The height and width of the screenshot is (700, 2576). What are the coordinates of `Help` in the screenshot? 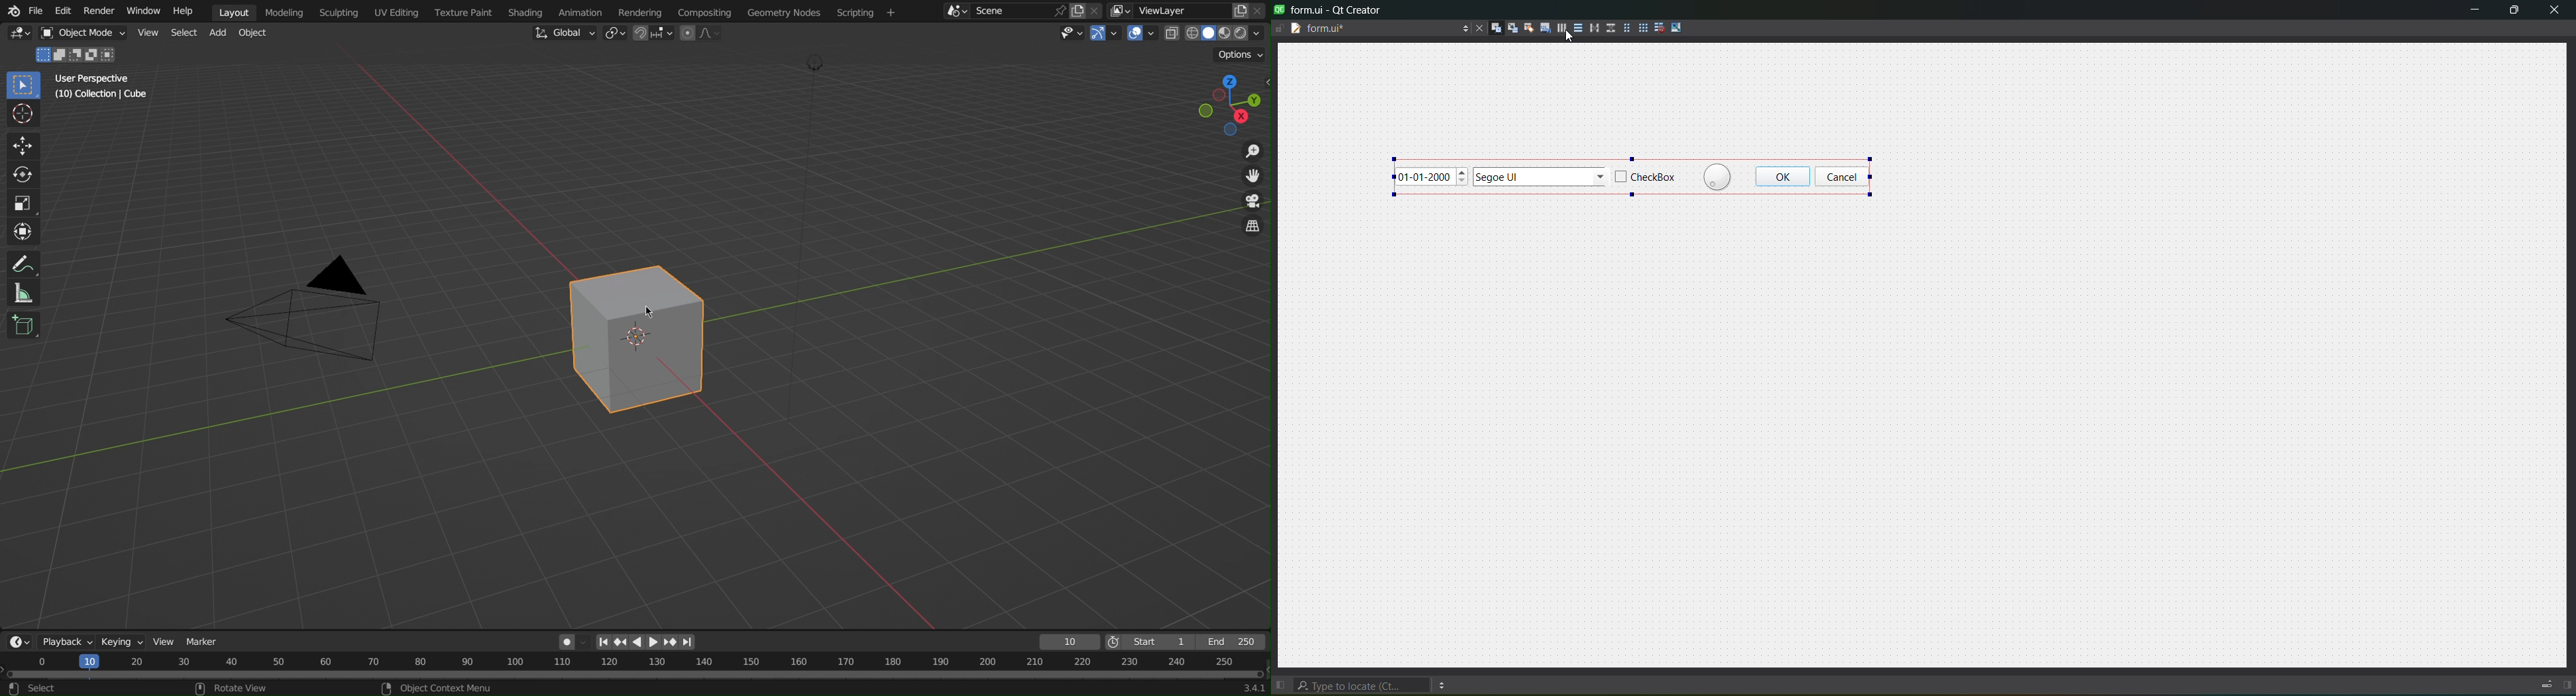 It's located at (187, 11).